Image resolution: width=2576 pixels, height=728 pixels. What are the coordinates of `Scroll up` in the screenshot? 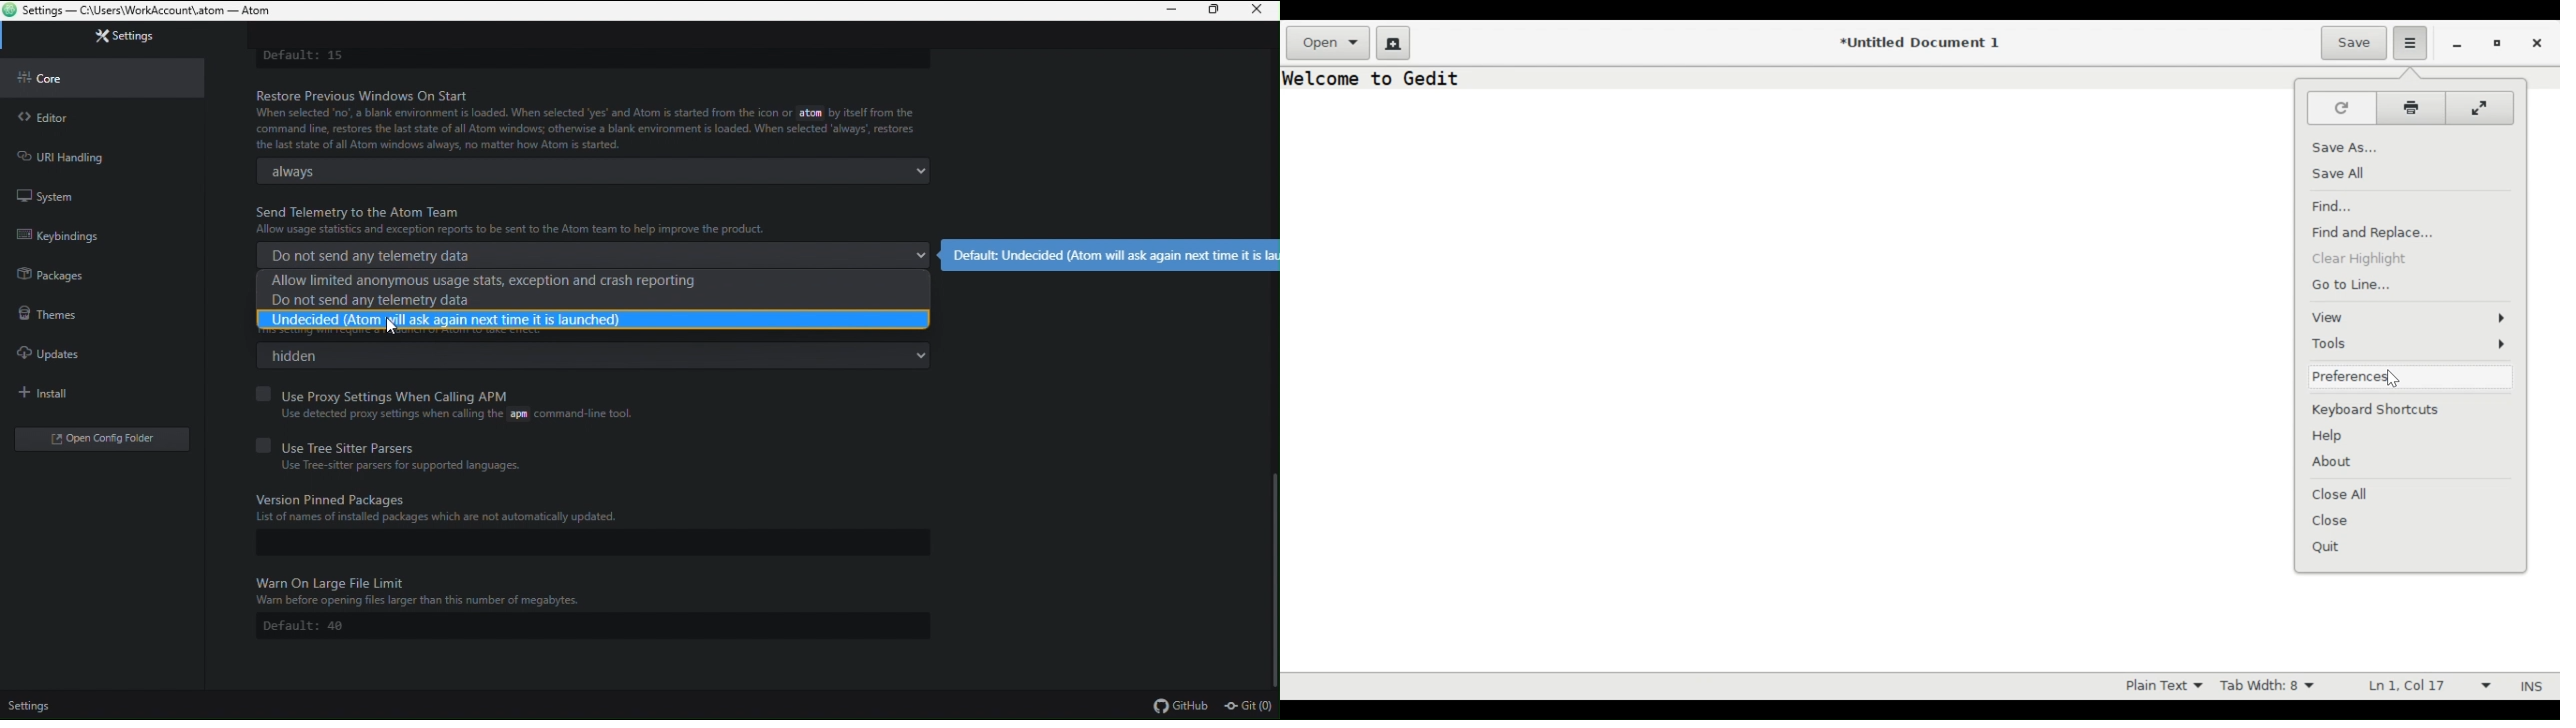 It's located at (1272, 572).